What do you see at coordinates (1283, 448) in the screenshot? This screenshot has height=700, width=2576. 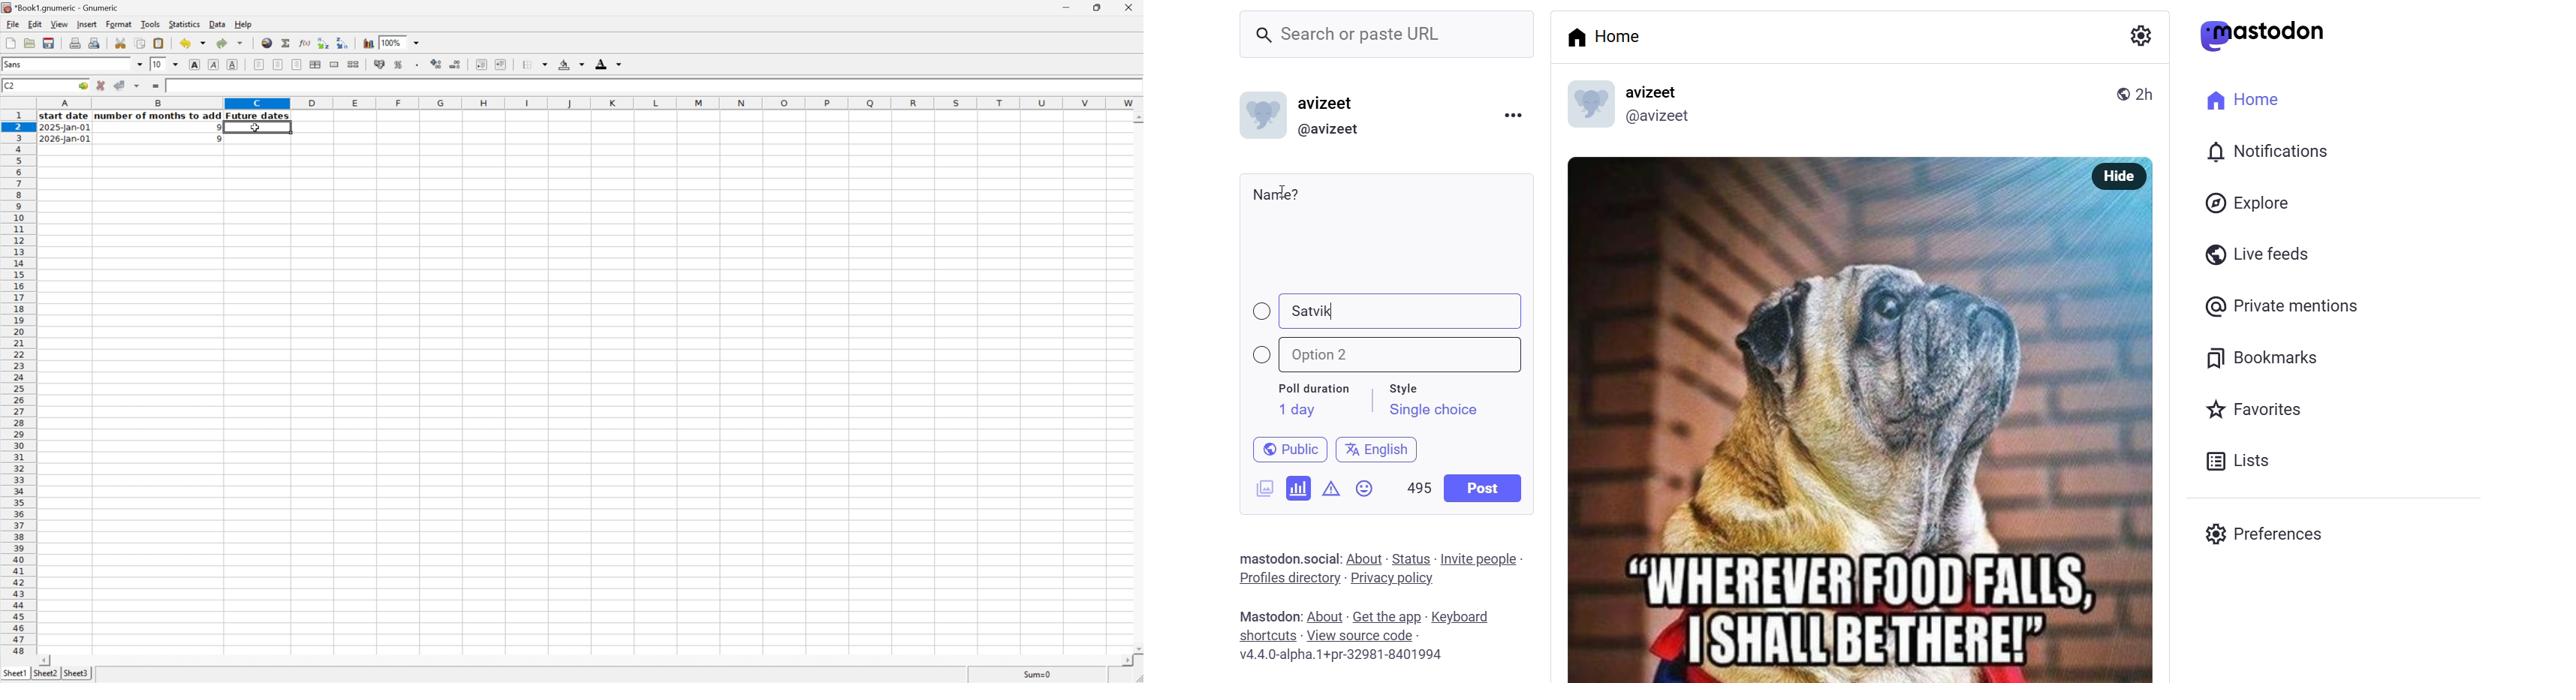 I see `public` at bounding box center [1283, 448].